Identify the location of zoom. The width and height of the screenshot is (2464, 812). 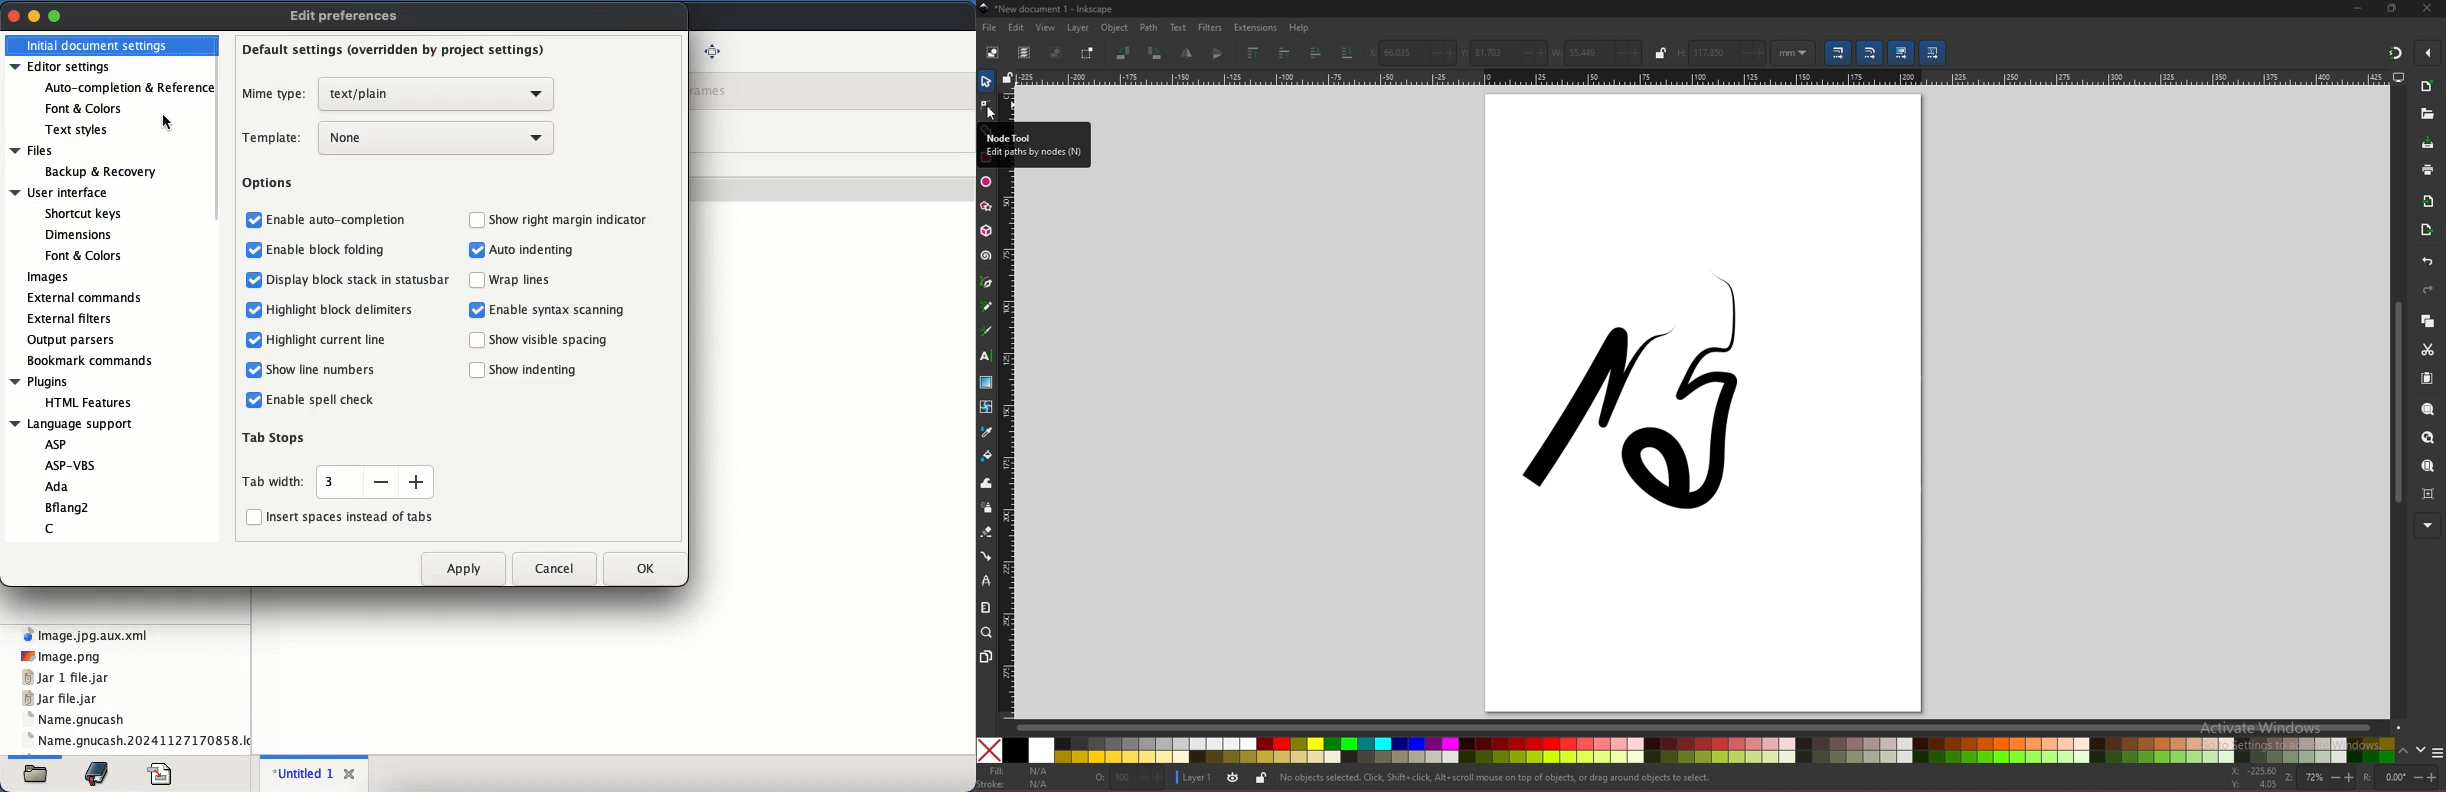
(986, 633).